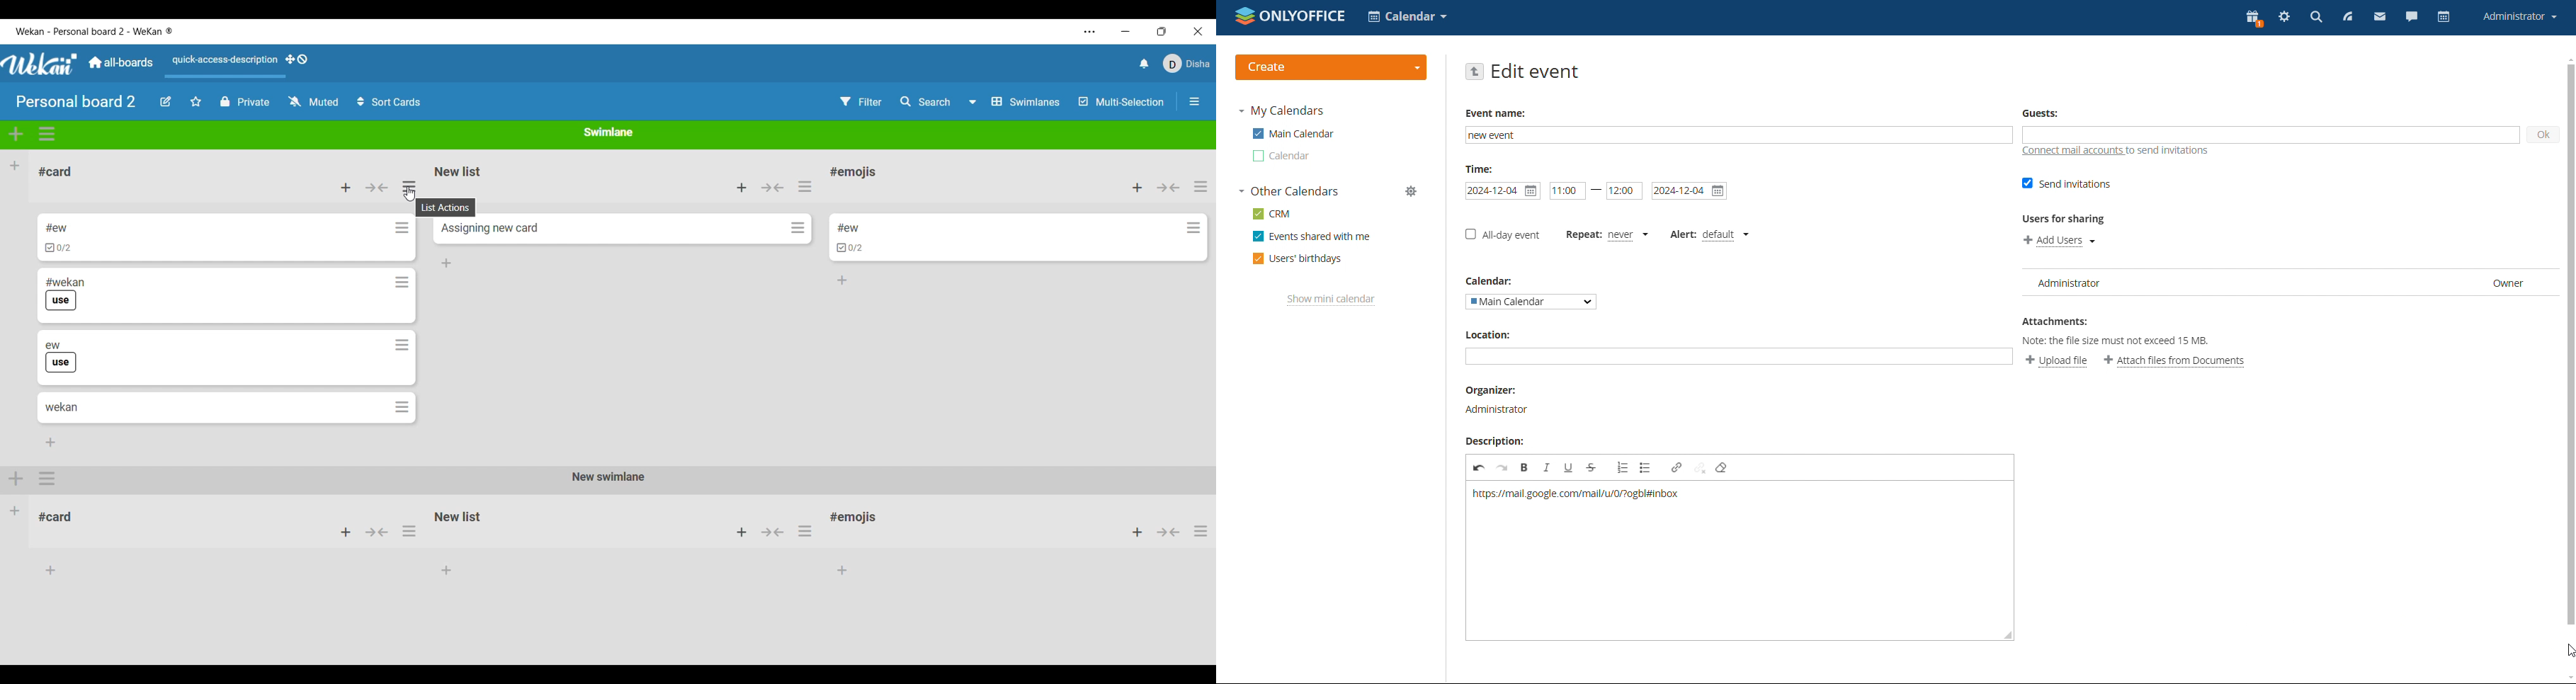  Describe the element at coordinates (1536, 72) in the screenshot. I see `edit event` at that location.